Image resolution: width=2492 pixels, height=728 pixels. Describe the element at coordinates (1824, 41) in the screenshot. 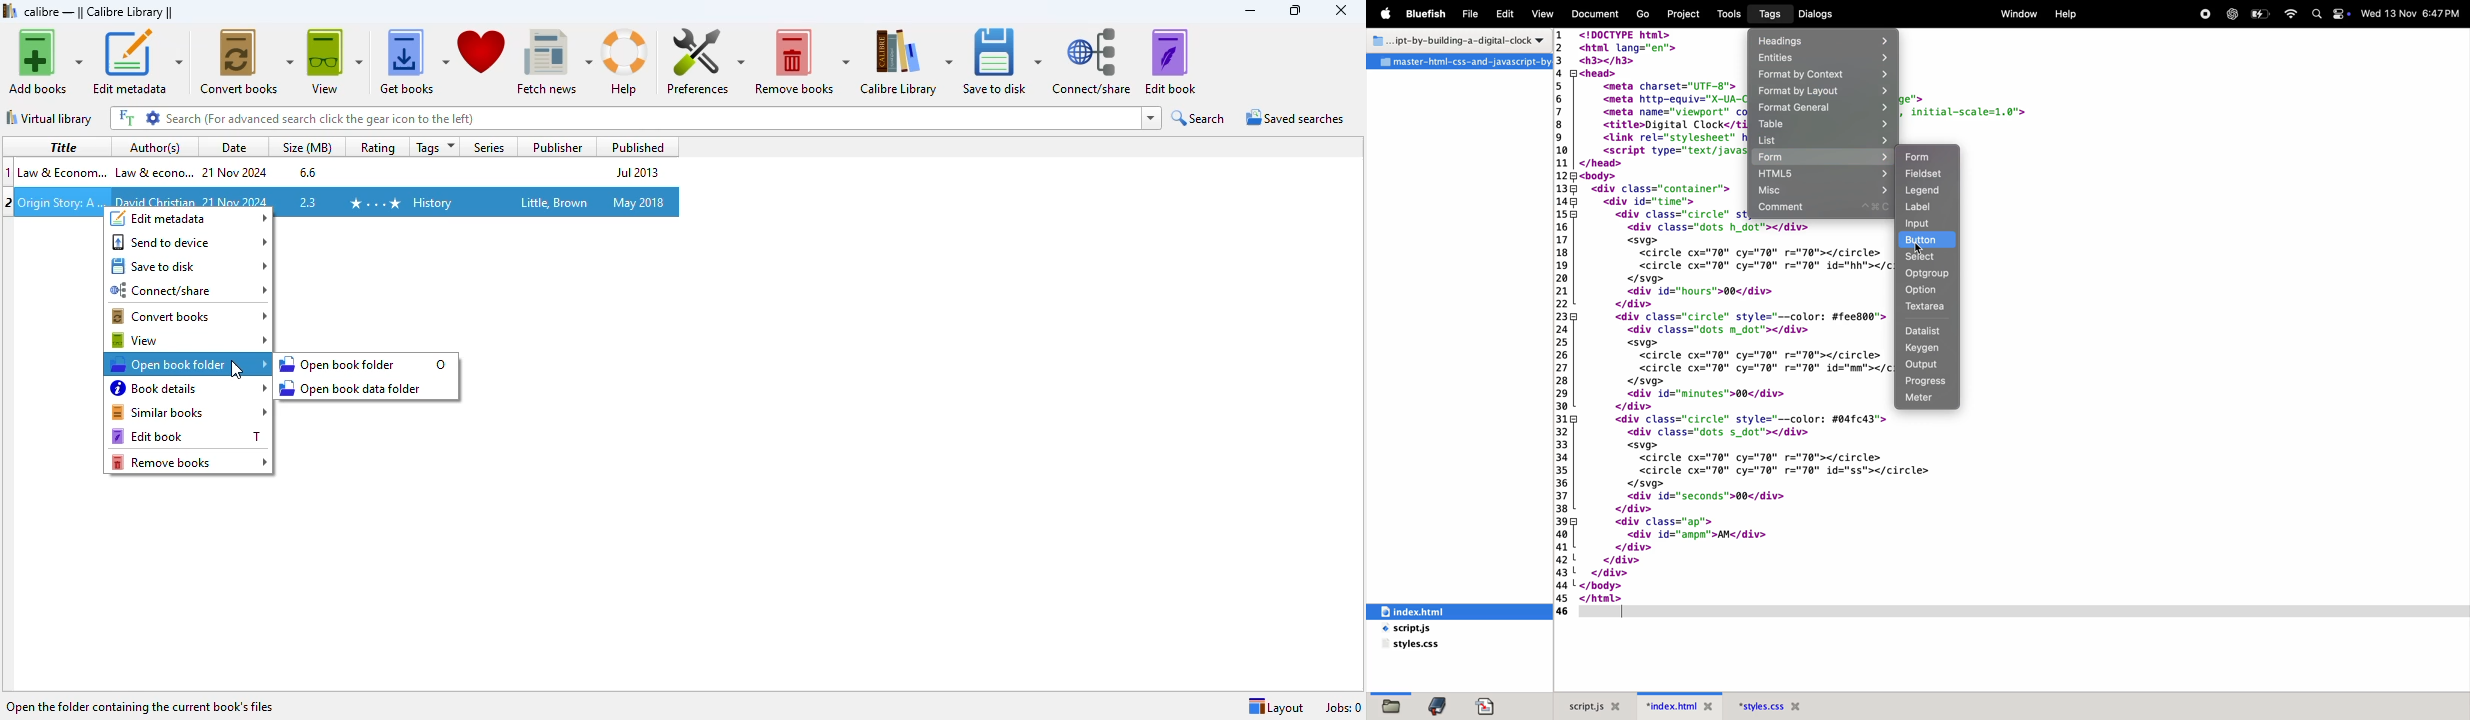

I see `headings` at that location.